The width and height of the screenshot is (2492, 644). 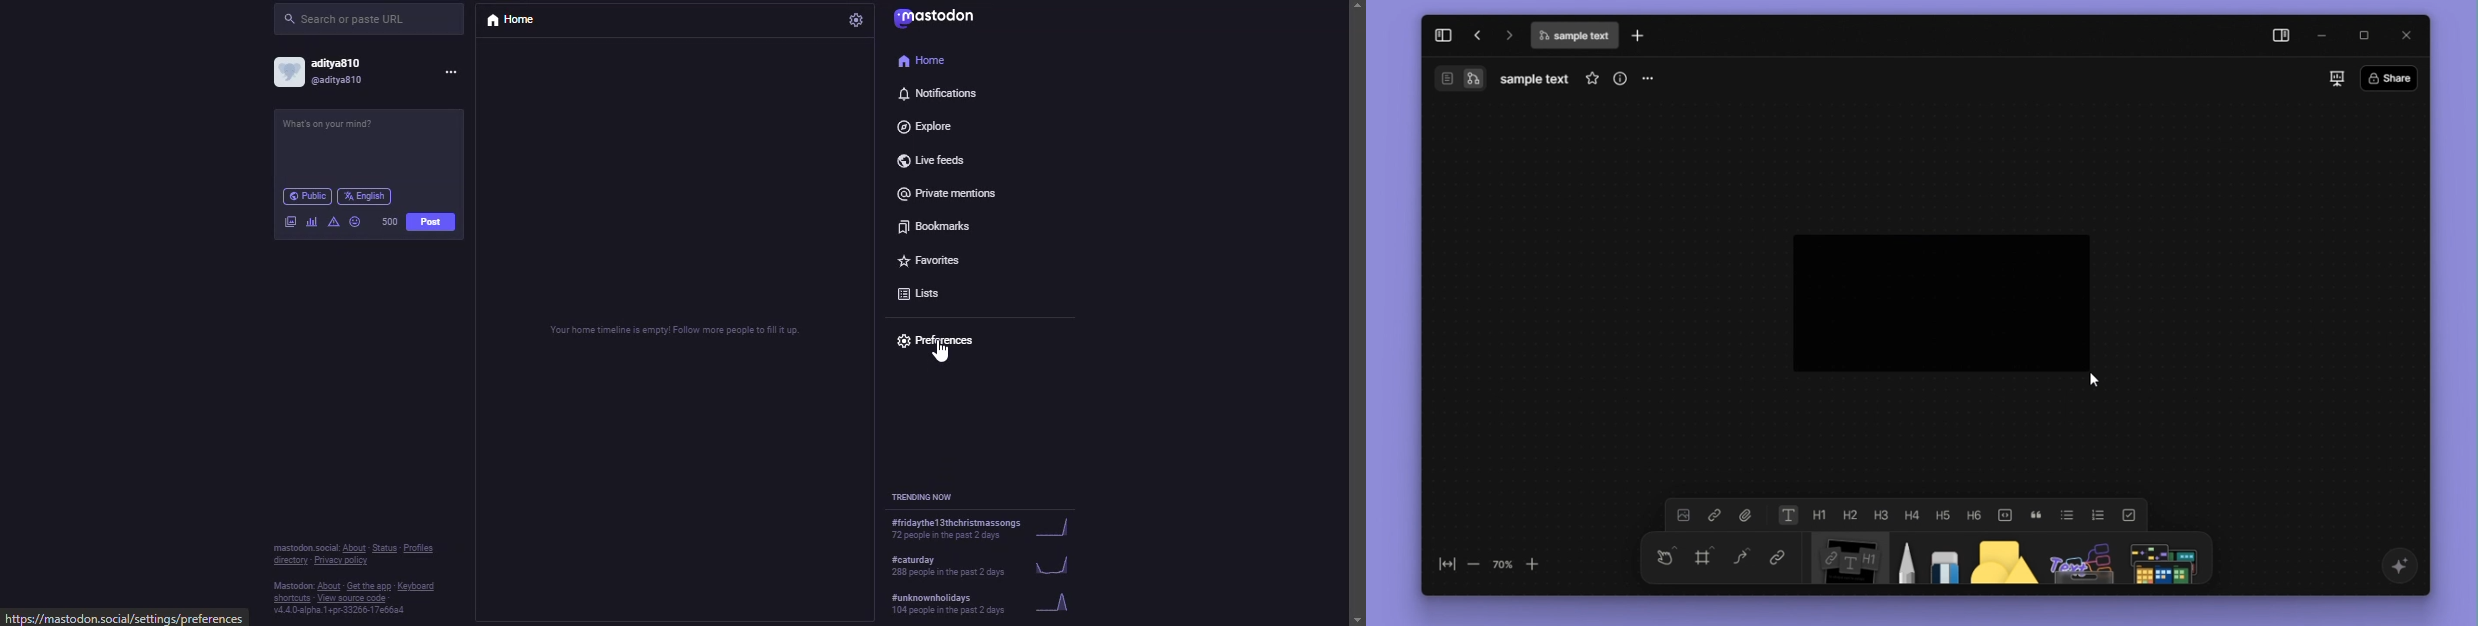 I want to click on live feeds, so click(x=929, y=160).